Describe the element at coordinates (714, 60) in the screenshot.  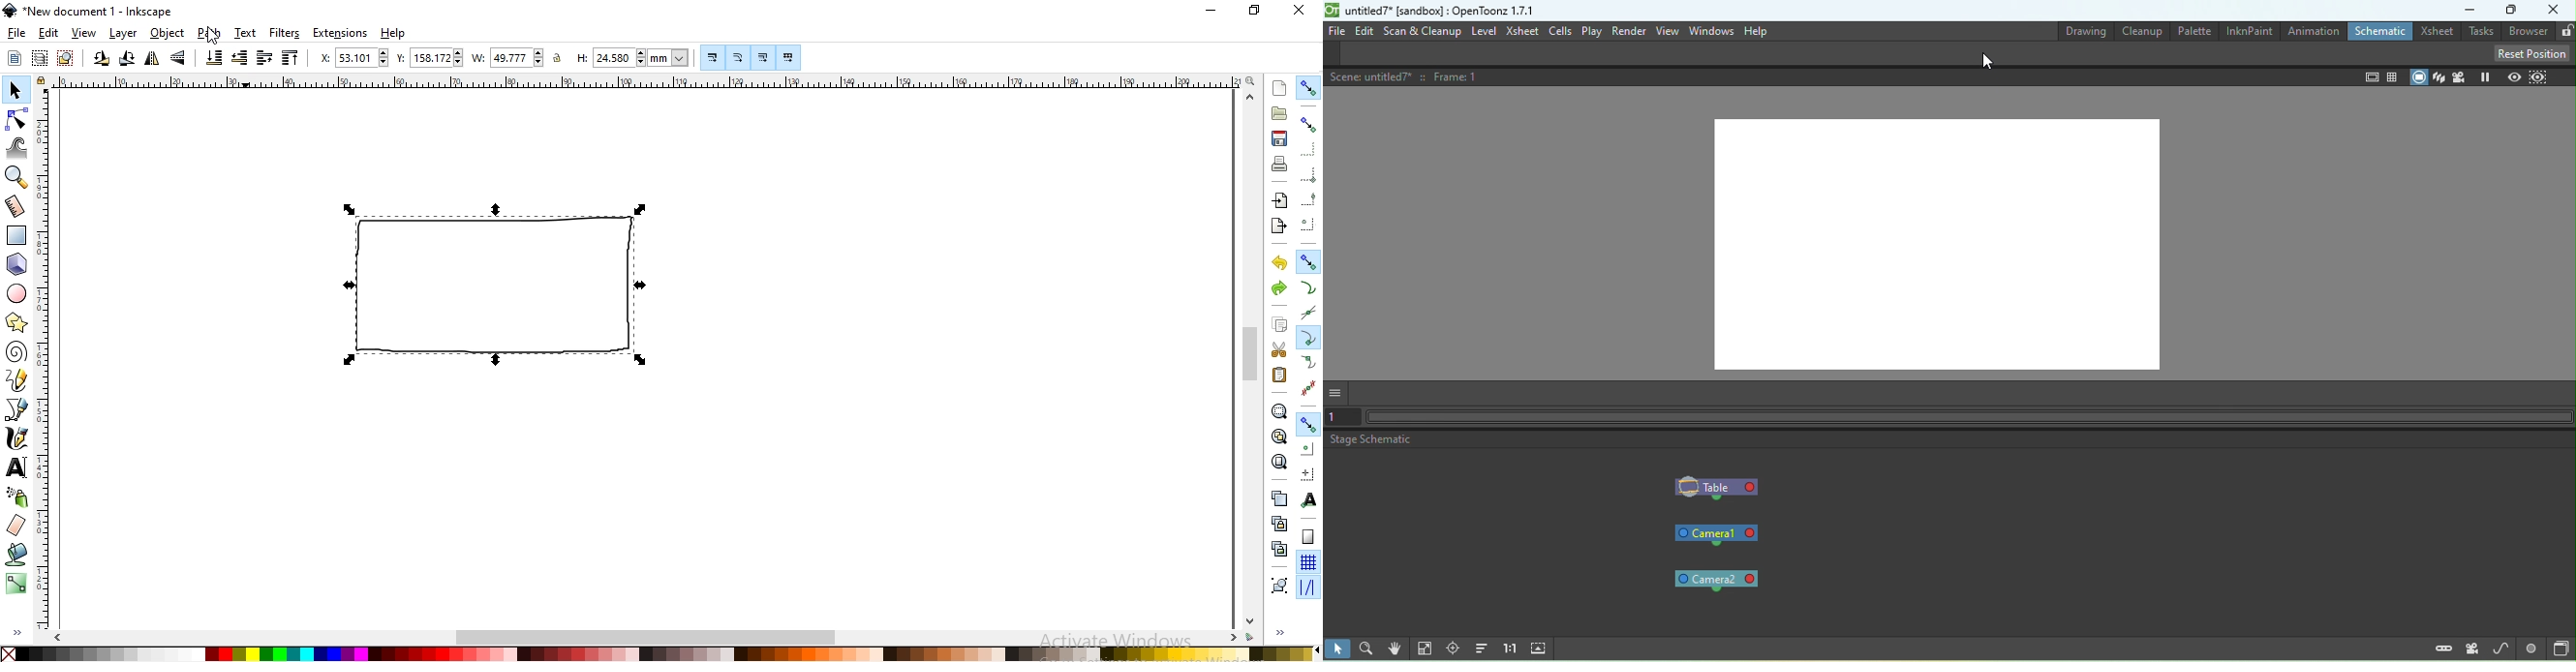
I see `` at that location.